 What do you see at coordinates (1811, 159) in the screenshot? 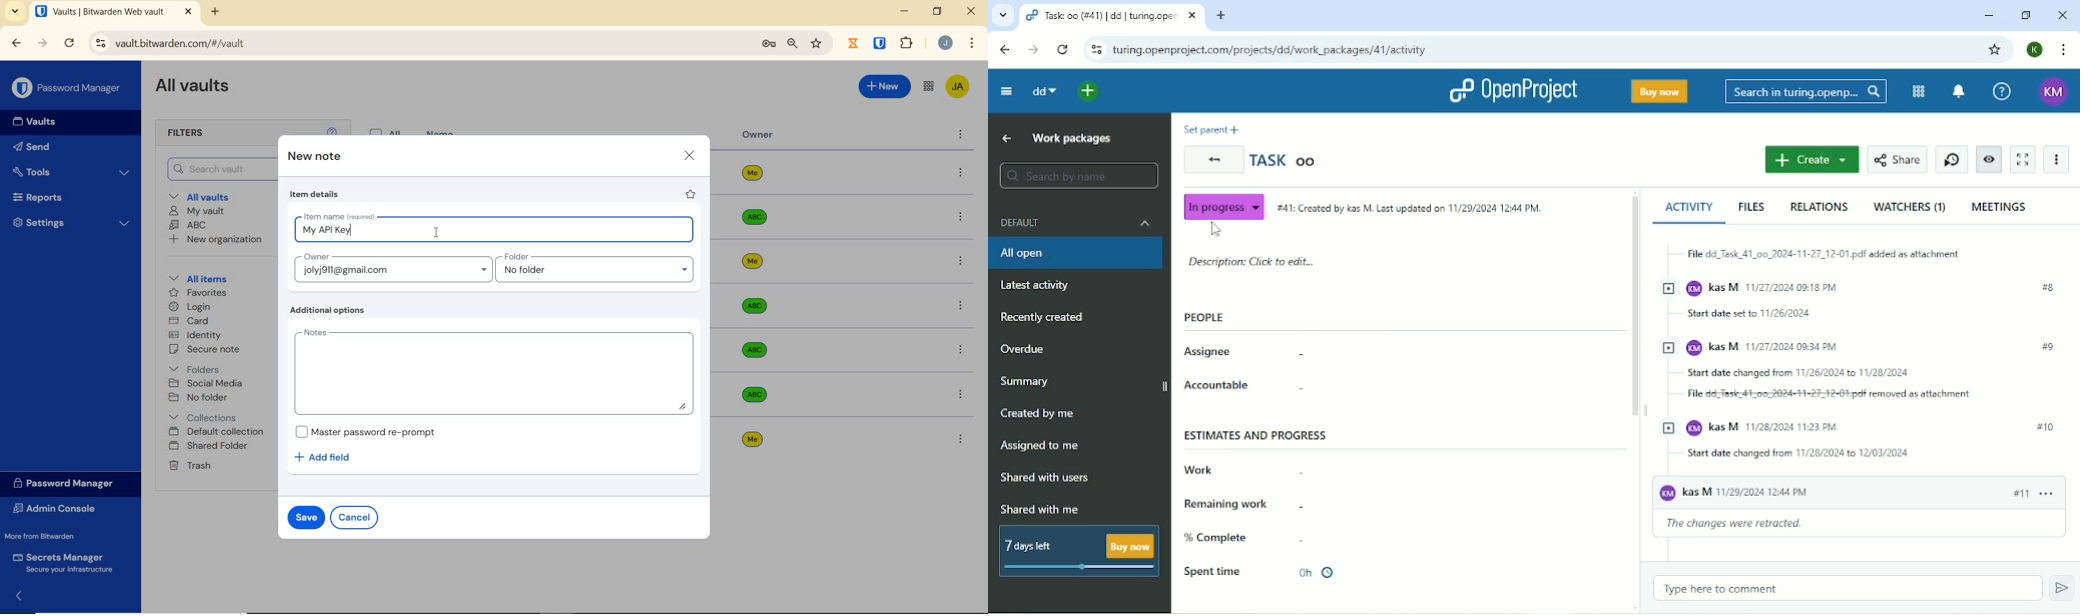
I see `Create` at bounding box center [1811, 159].